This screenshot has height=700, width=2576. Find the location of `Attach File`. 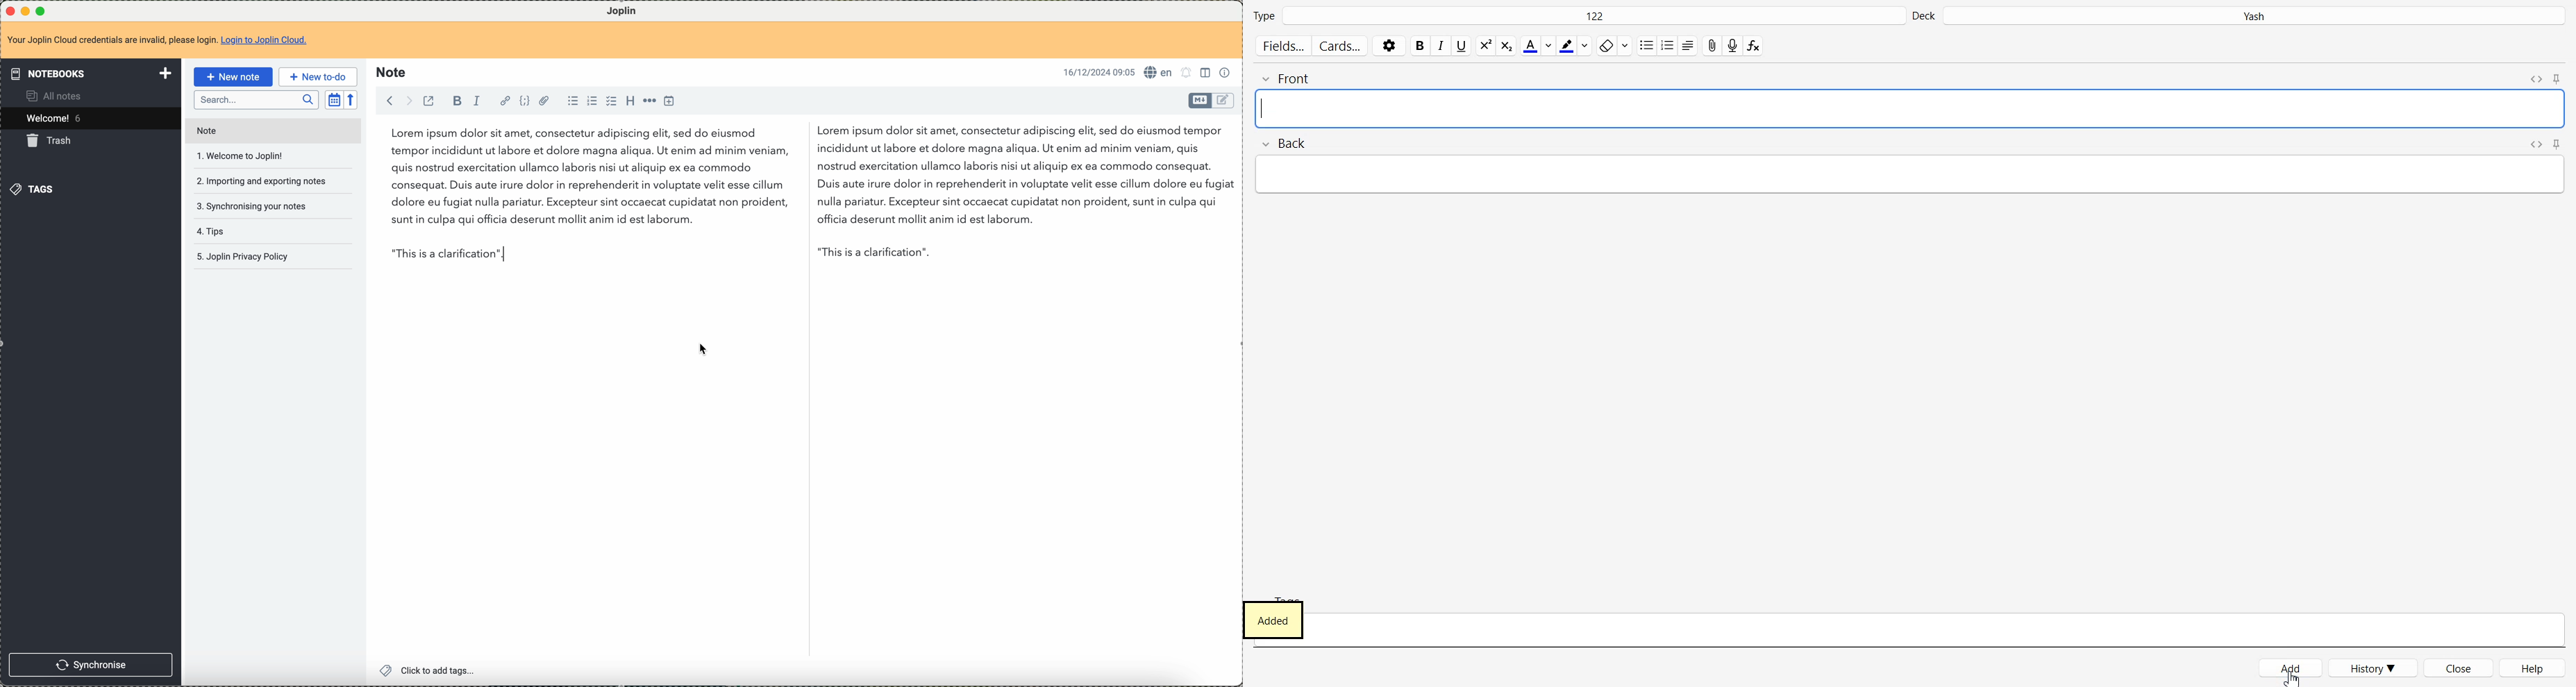

Attach File is located at coordinates (1711, 45).